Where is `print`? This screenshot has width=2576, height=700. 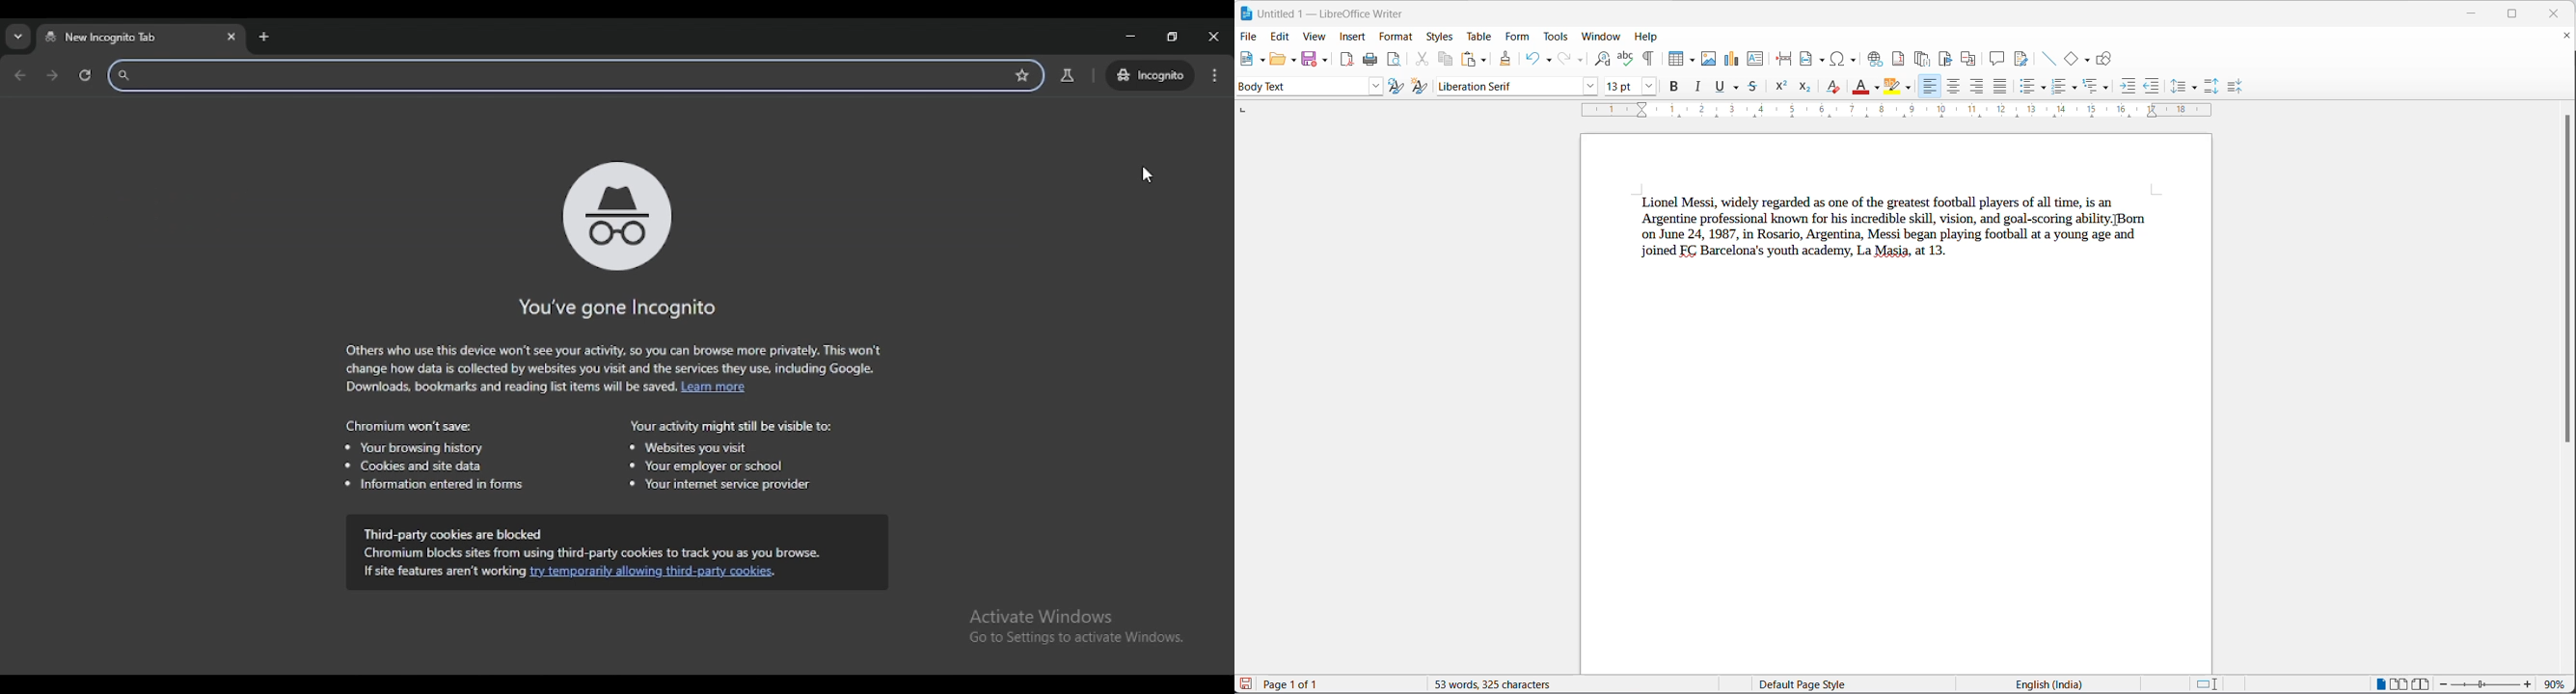 print is located at coordinates (1370, 59).